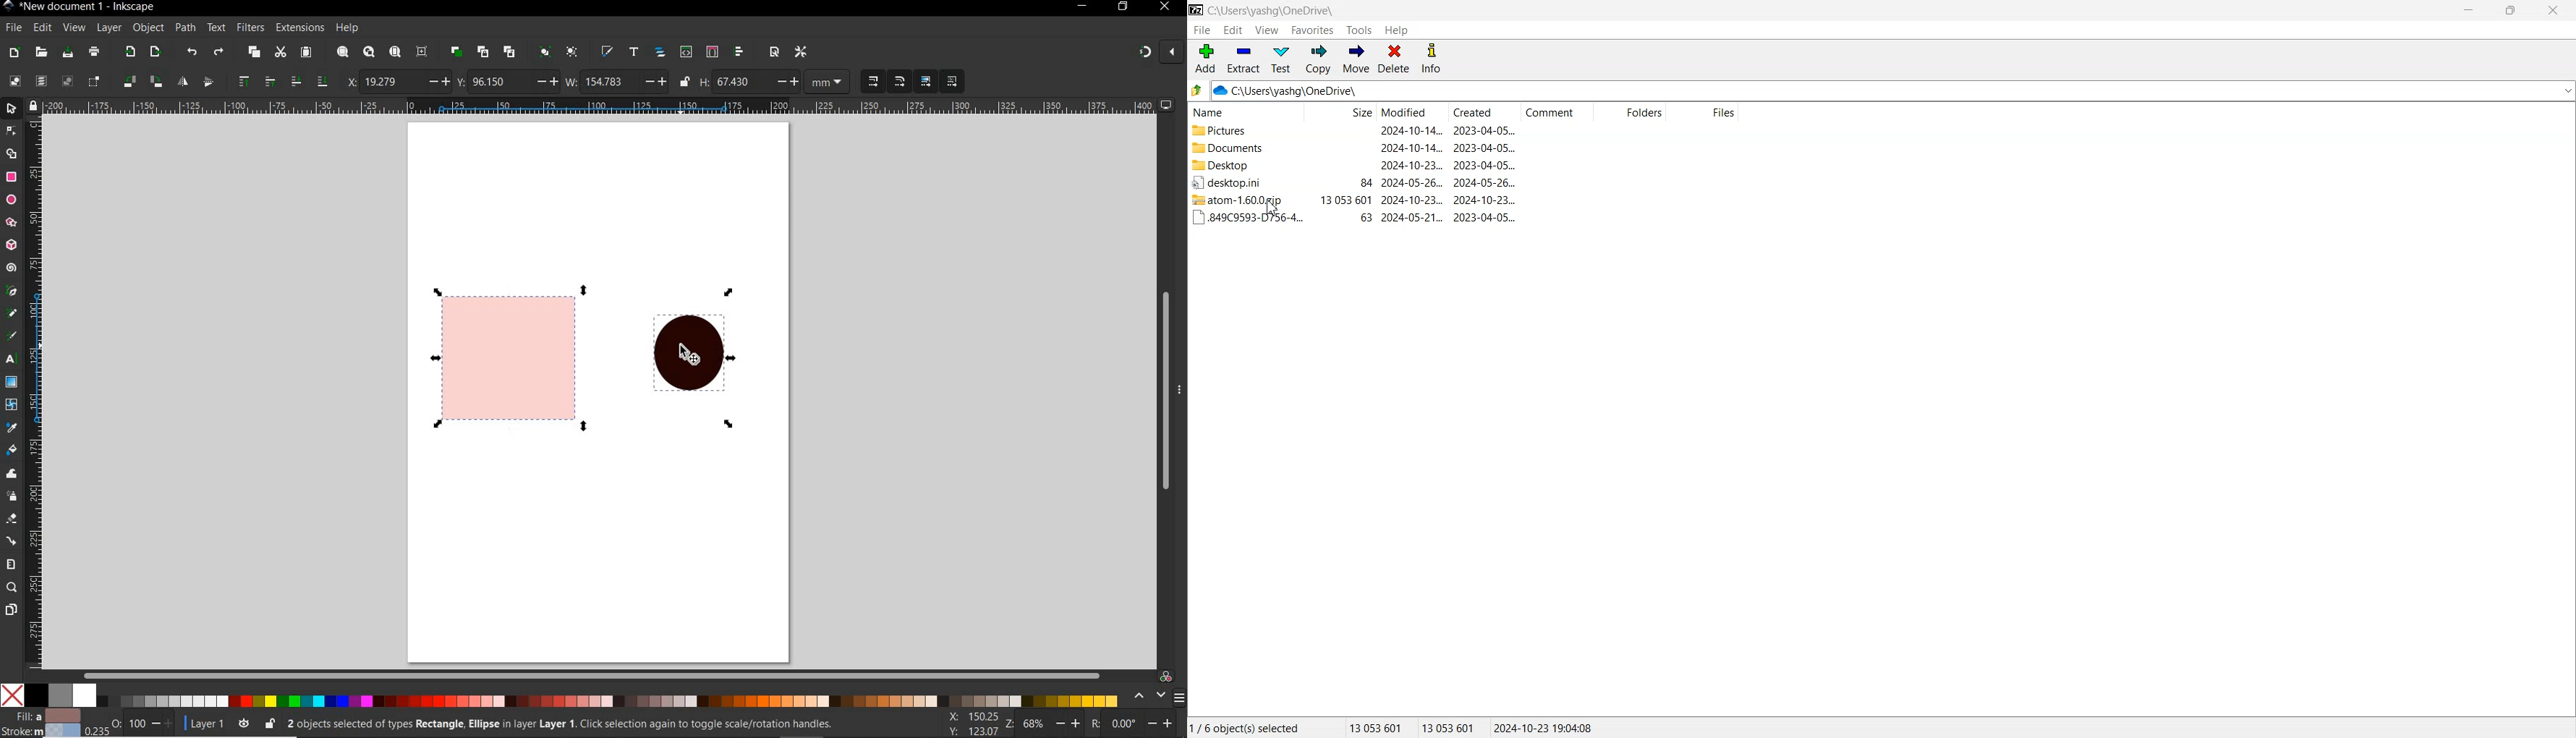  I want to click on help, so click(348, 28).